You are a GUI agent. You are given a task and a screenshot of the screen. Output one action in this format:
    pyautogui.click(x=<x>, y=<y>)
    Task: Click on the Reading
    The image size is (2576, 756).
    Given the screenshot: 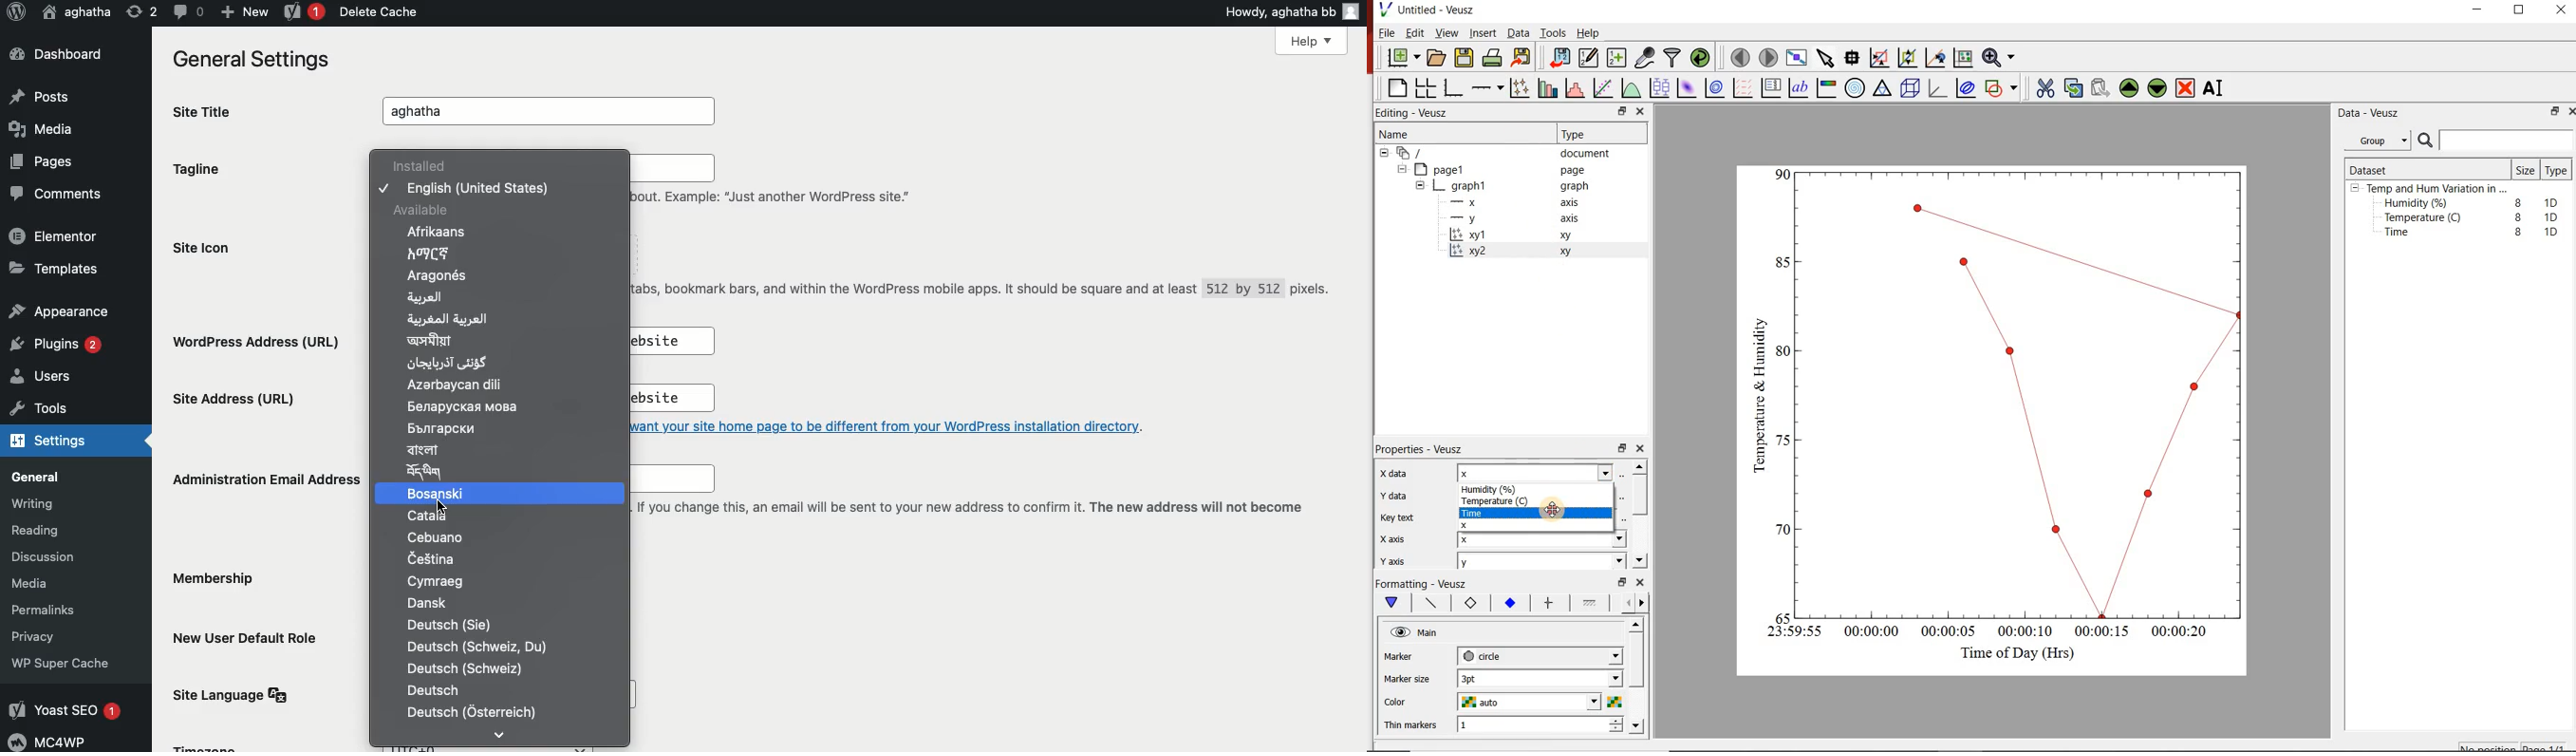 What is the action you would take?
    pyautogui.click(x=55, y=531)
    